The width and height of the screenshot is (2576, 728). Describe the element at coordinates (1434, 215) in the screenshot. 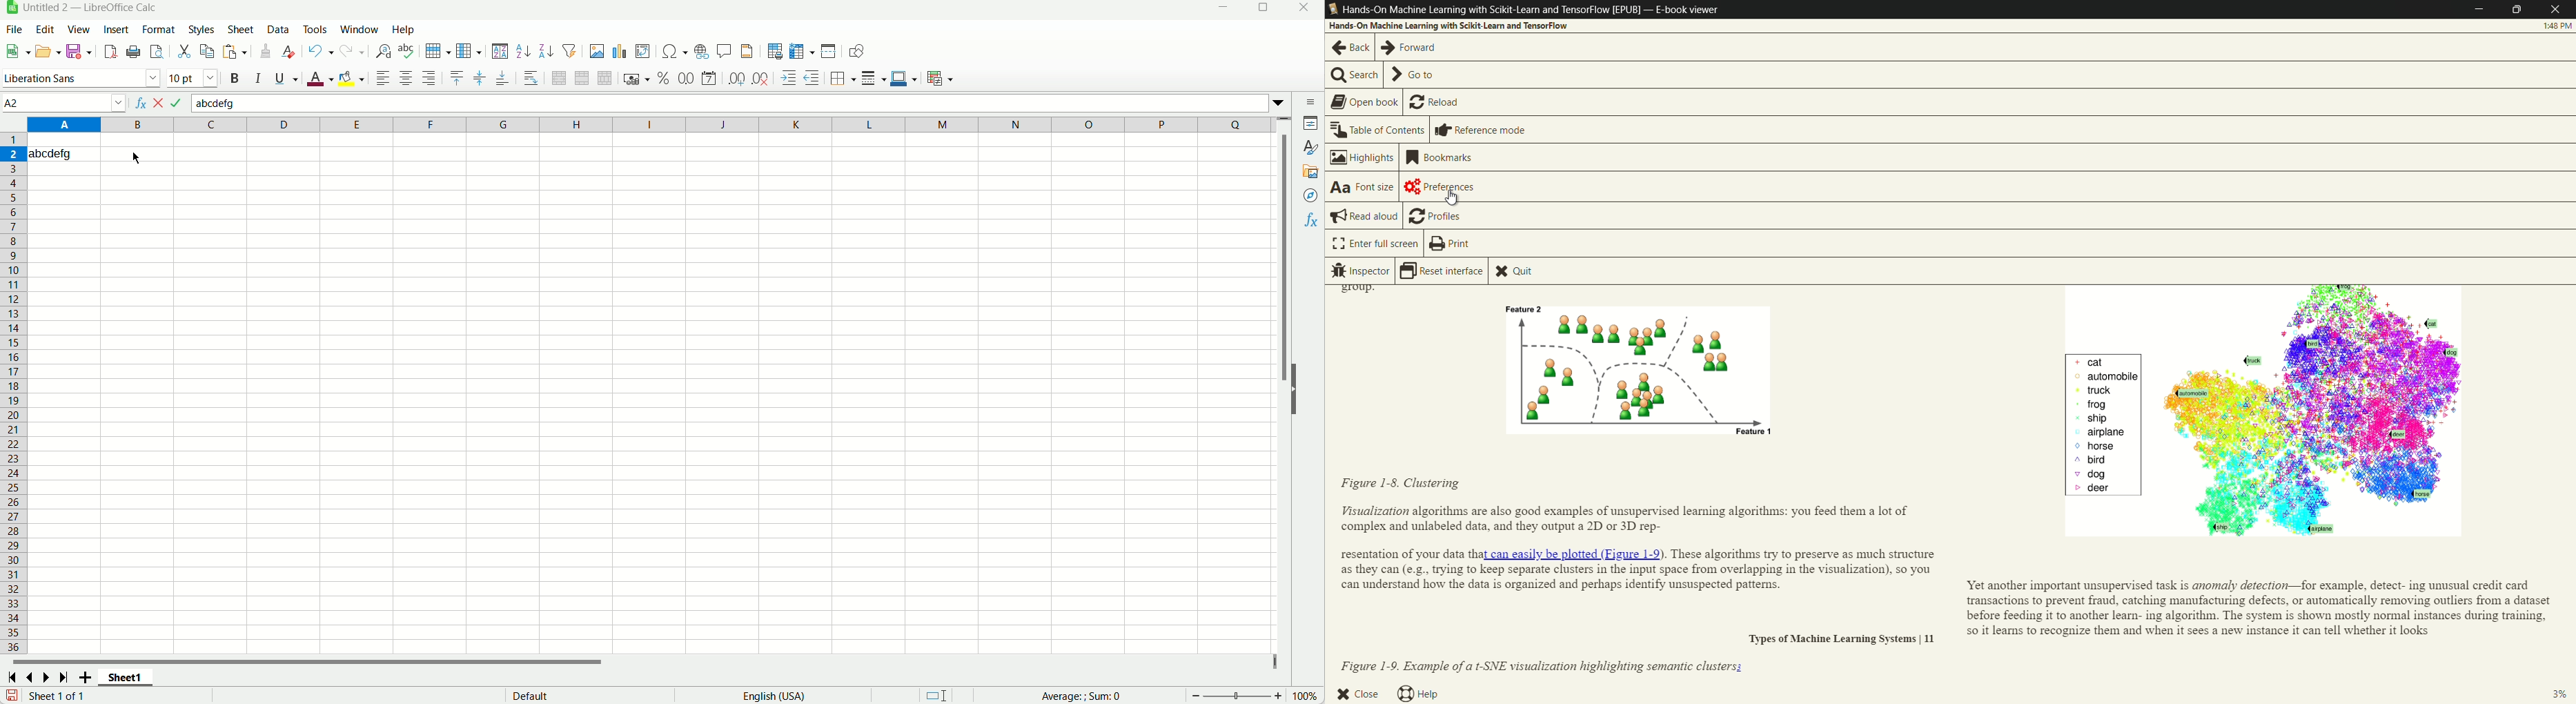

I see `profiles` at that location.